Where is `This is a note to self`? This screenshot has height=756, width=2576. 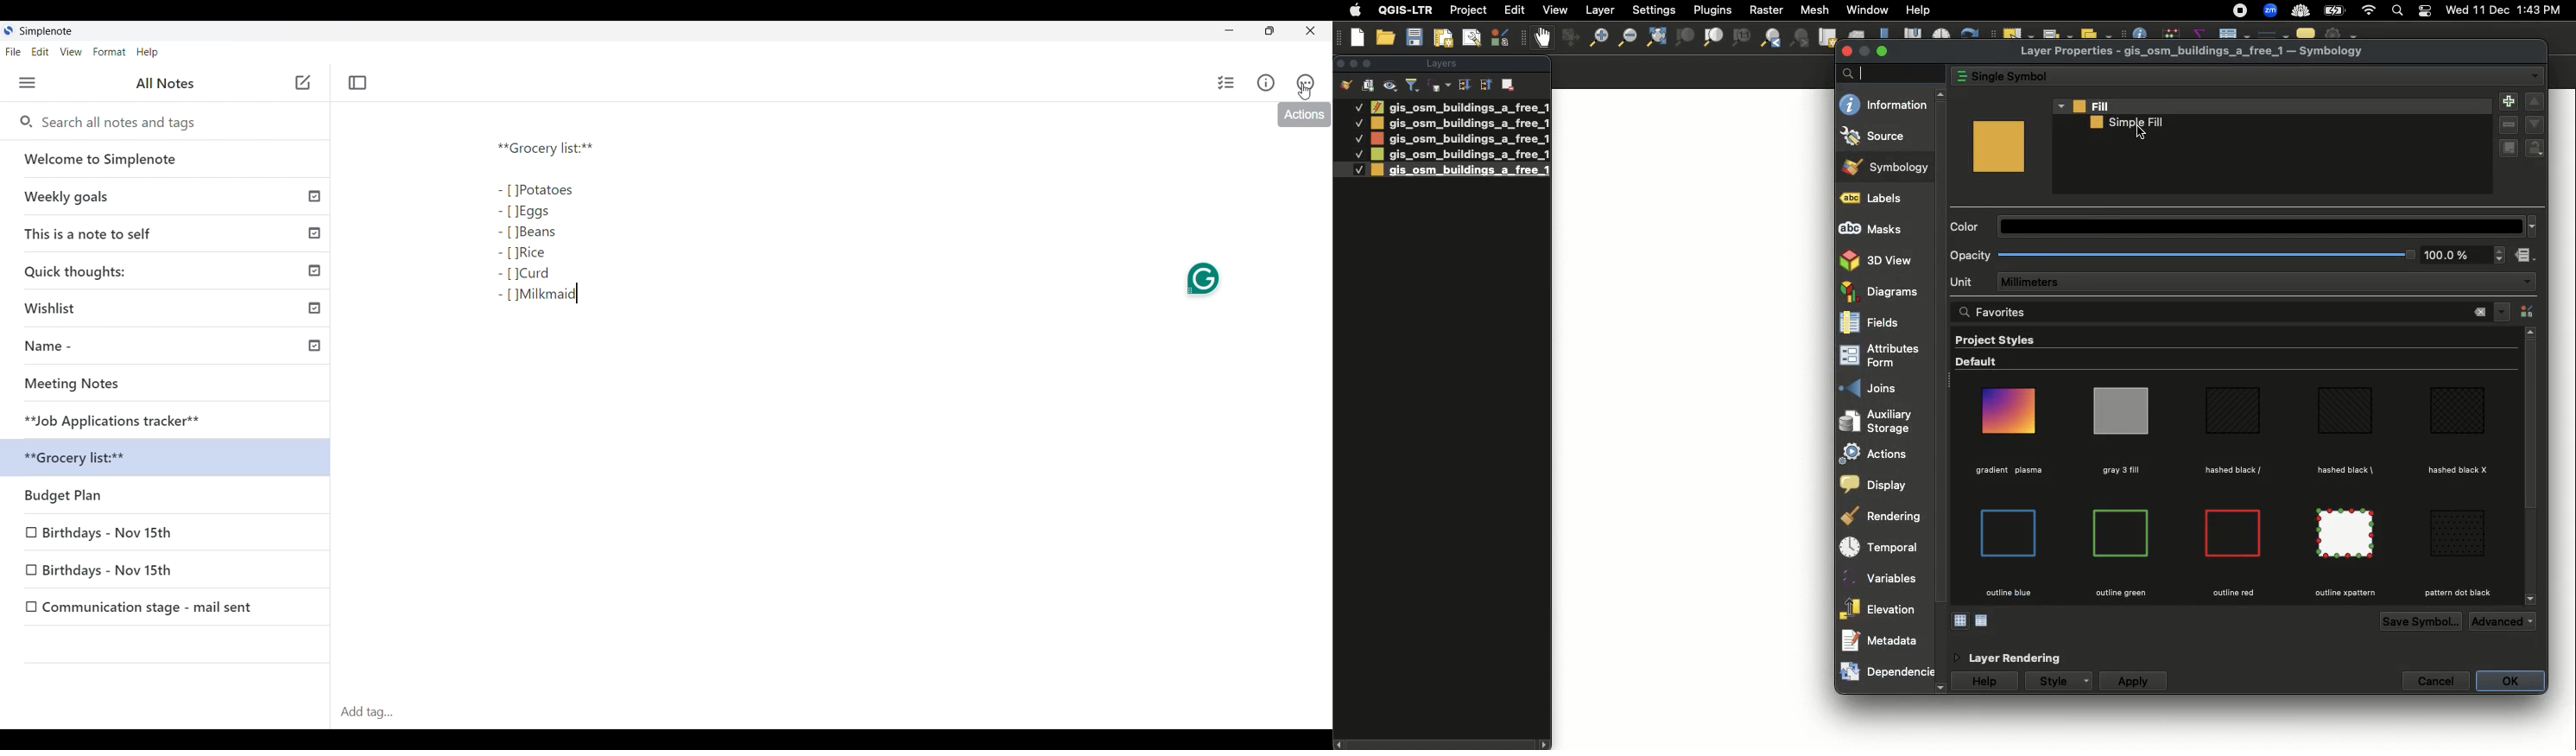 This is a note to self is located at coordinates (170, 234).